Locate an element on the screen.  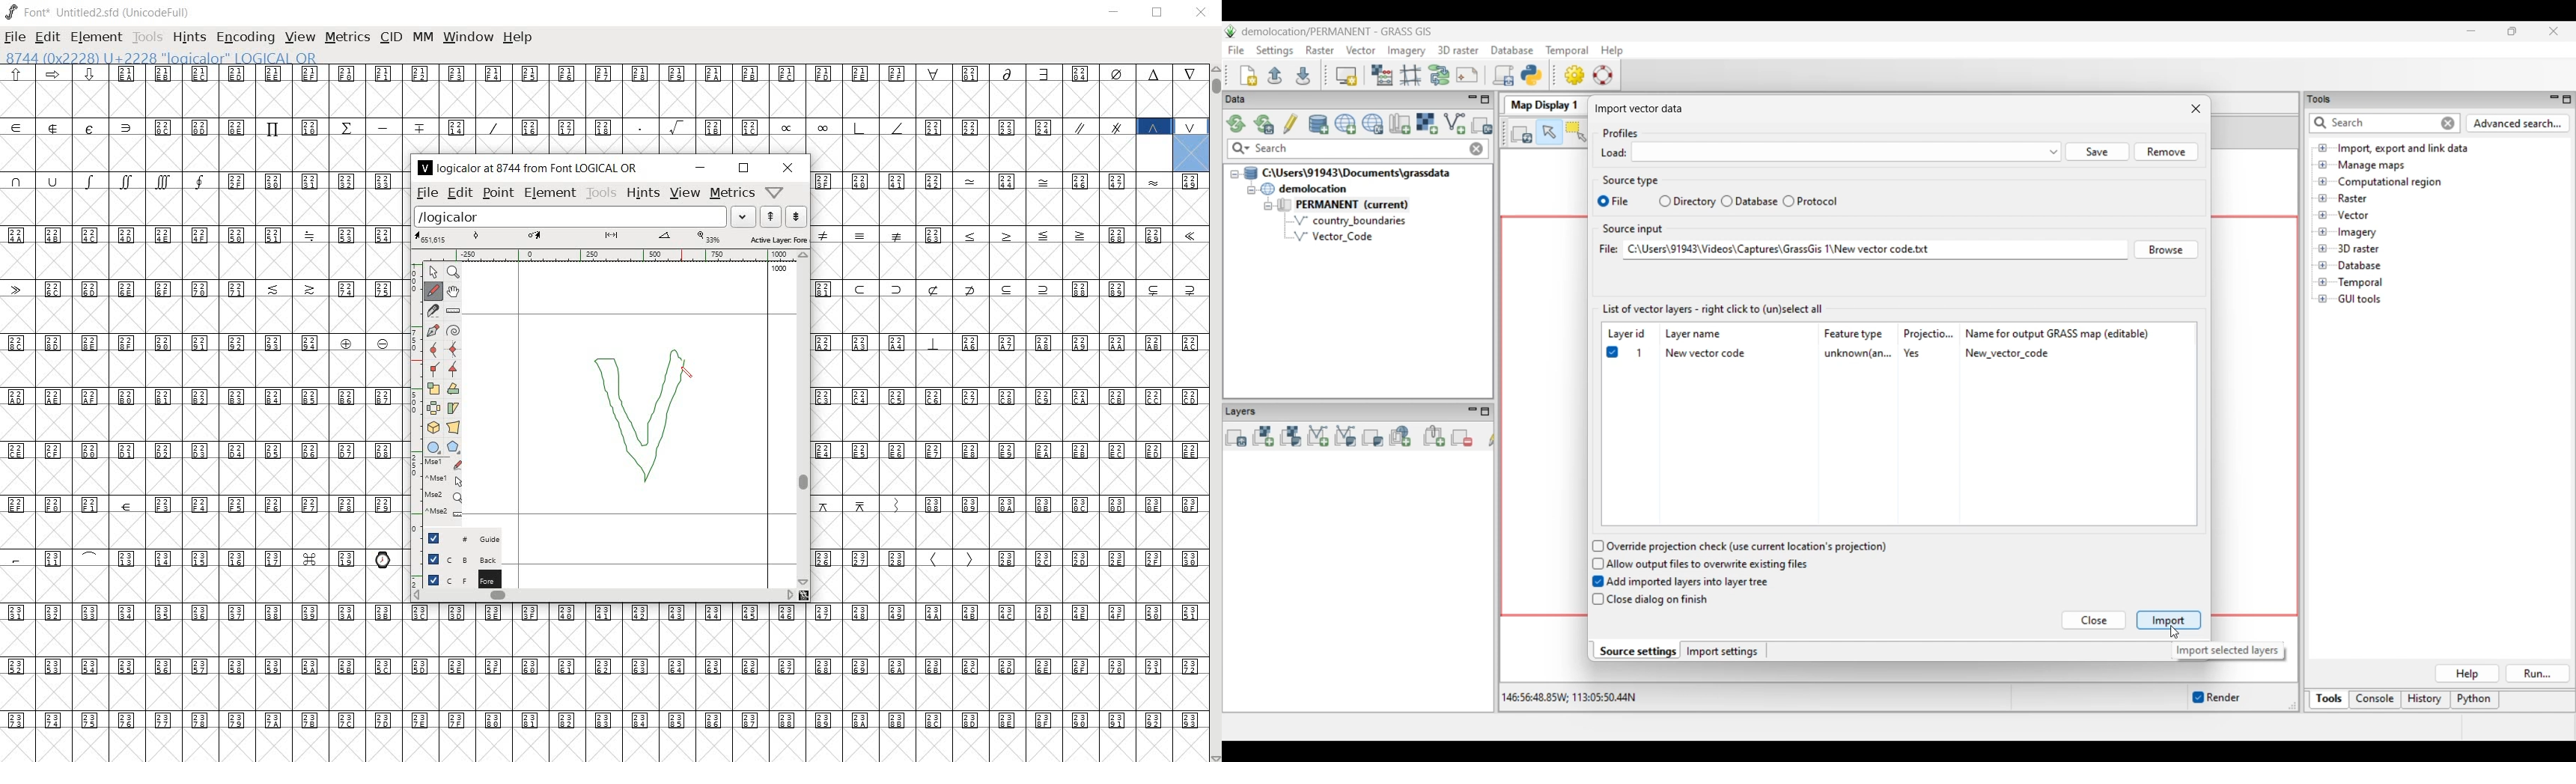
element is located at coordinates (549, 194).